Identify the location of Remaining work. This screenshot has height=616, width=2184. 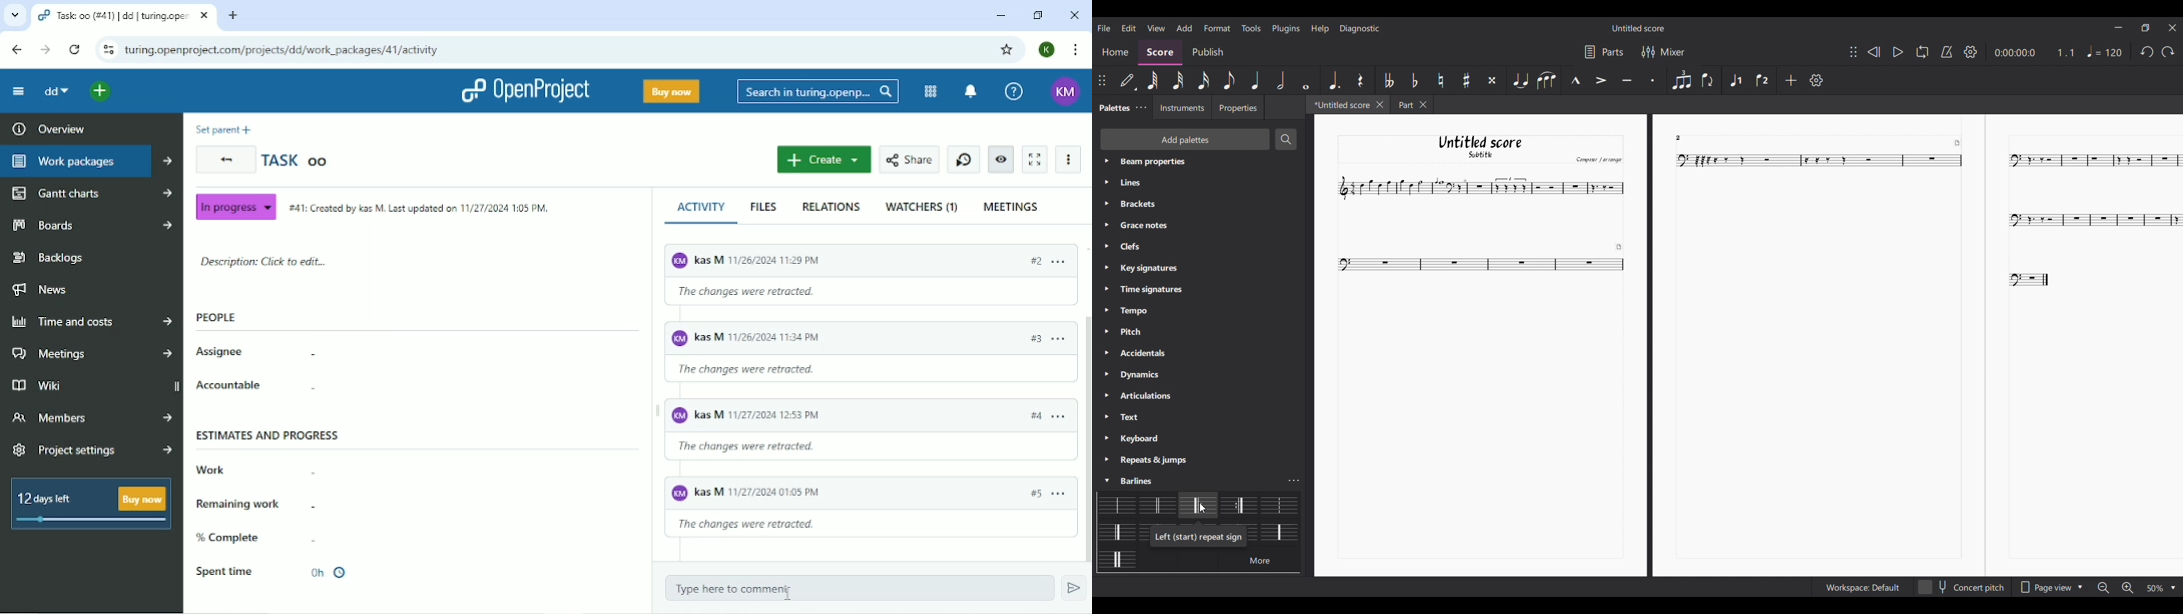
(254, 504).